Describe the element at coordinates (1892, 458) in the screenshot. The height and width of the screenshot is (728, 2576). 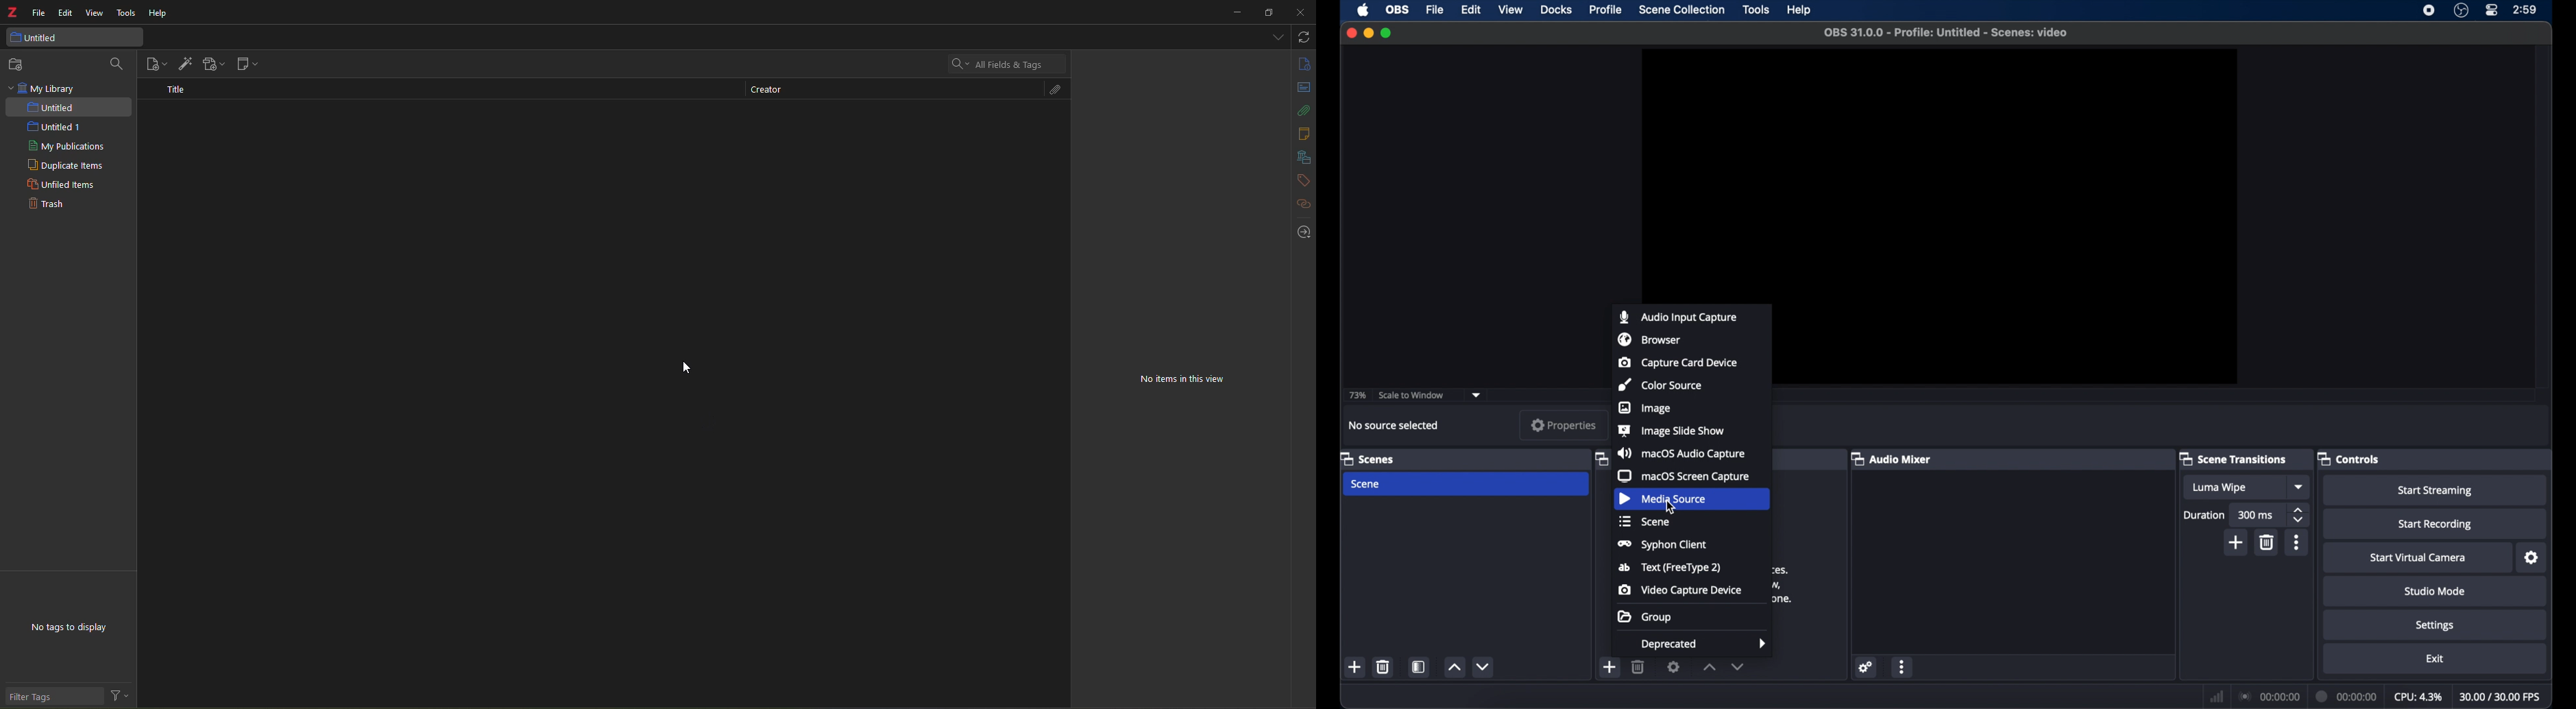
I see `audio mixer` at that location.